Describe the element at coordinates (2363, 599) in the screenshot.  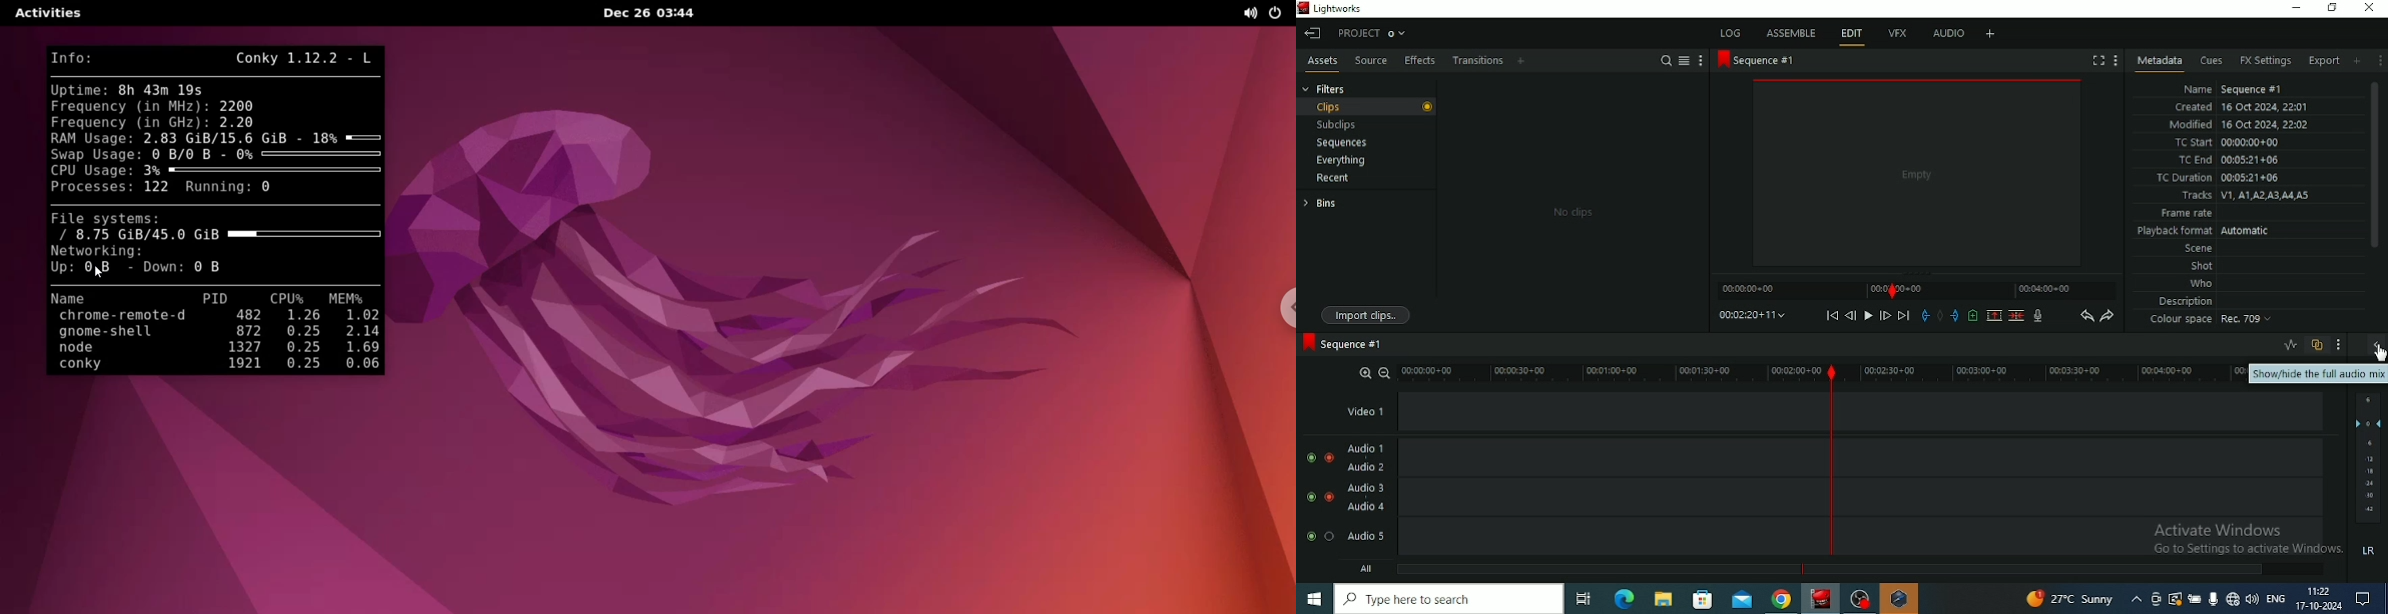
I see `Notifications` at that location.